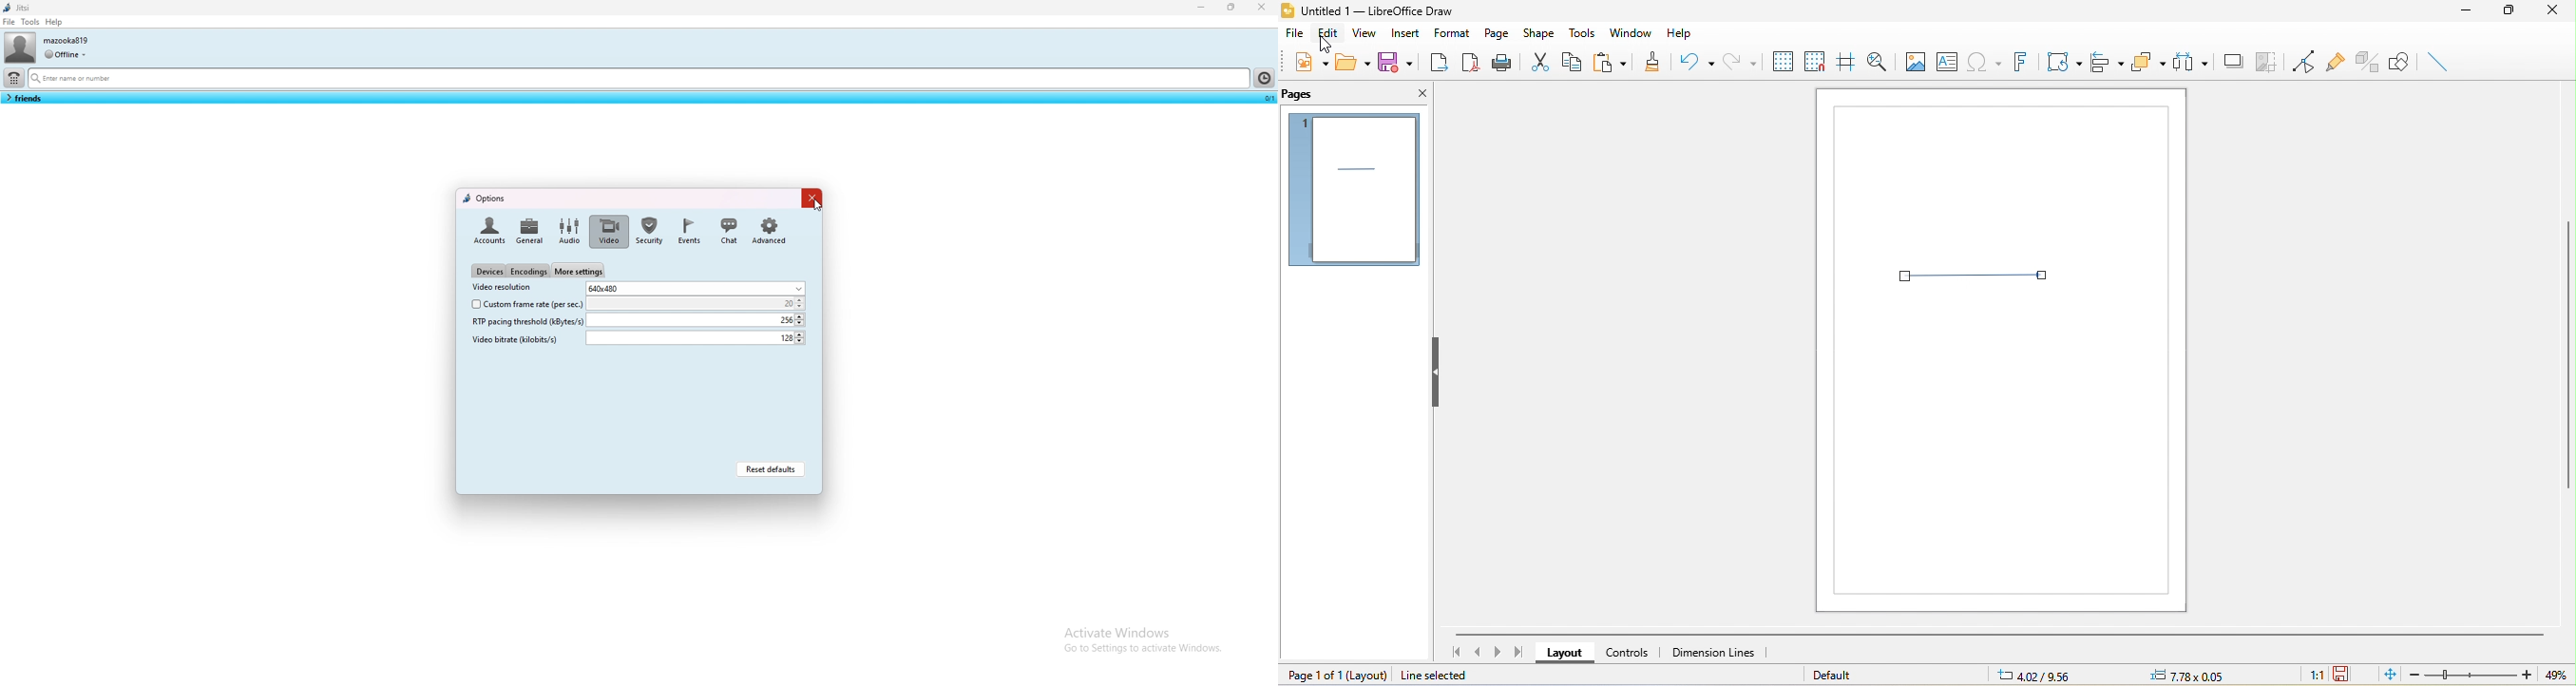 The image size is (2576, 700). Describe the element at coordinates (2268, 61) in the screenshot. I see `crop image` at that location.